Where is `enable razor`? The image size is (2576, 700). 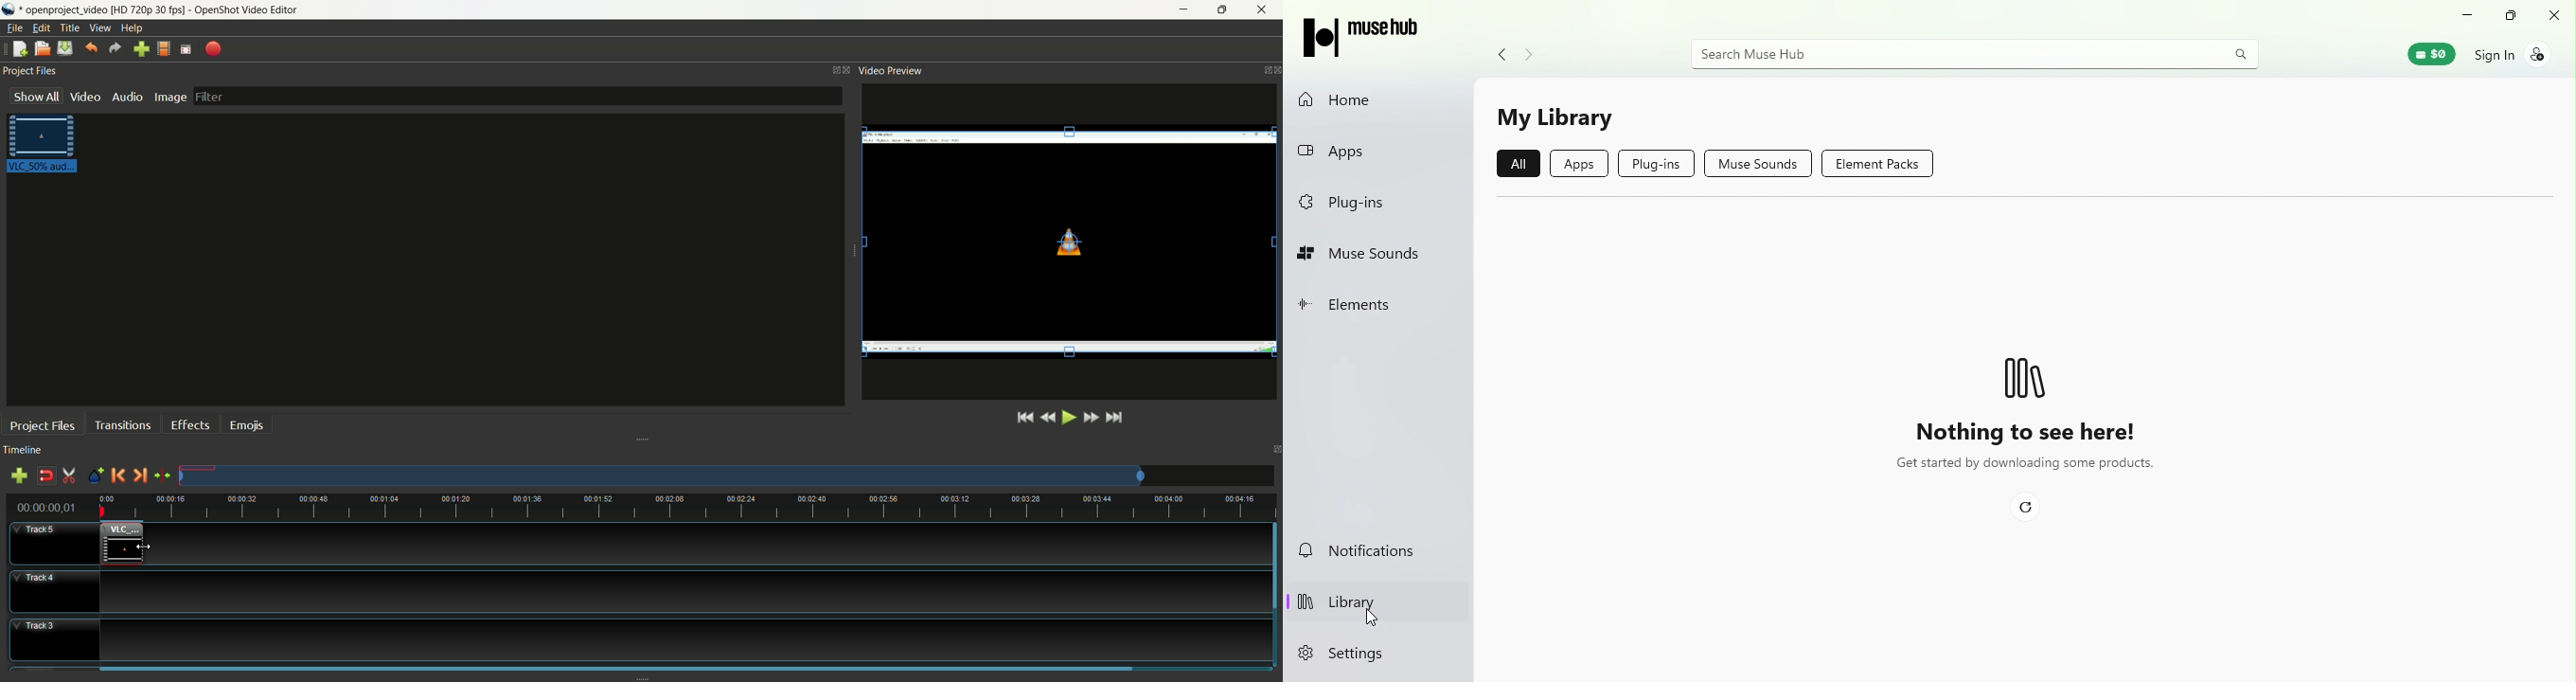
enable razor is located at coordinates (70, 475).